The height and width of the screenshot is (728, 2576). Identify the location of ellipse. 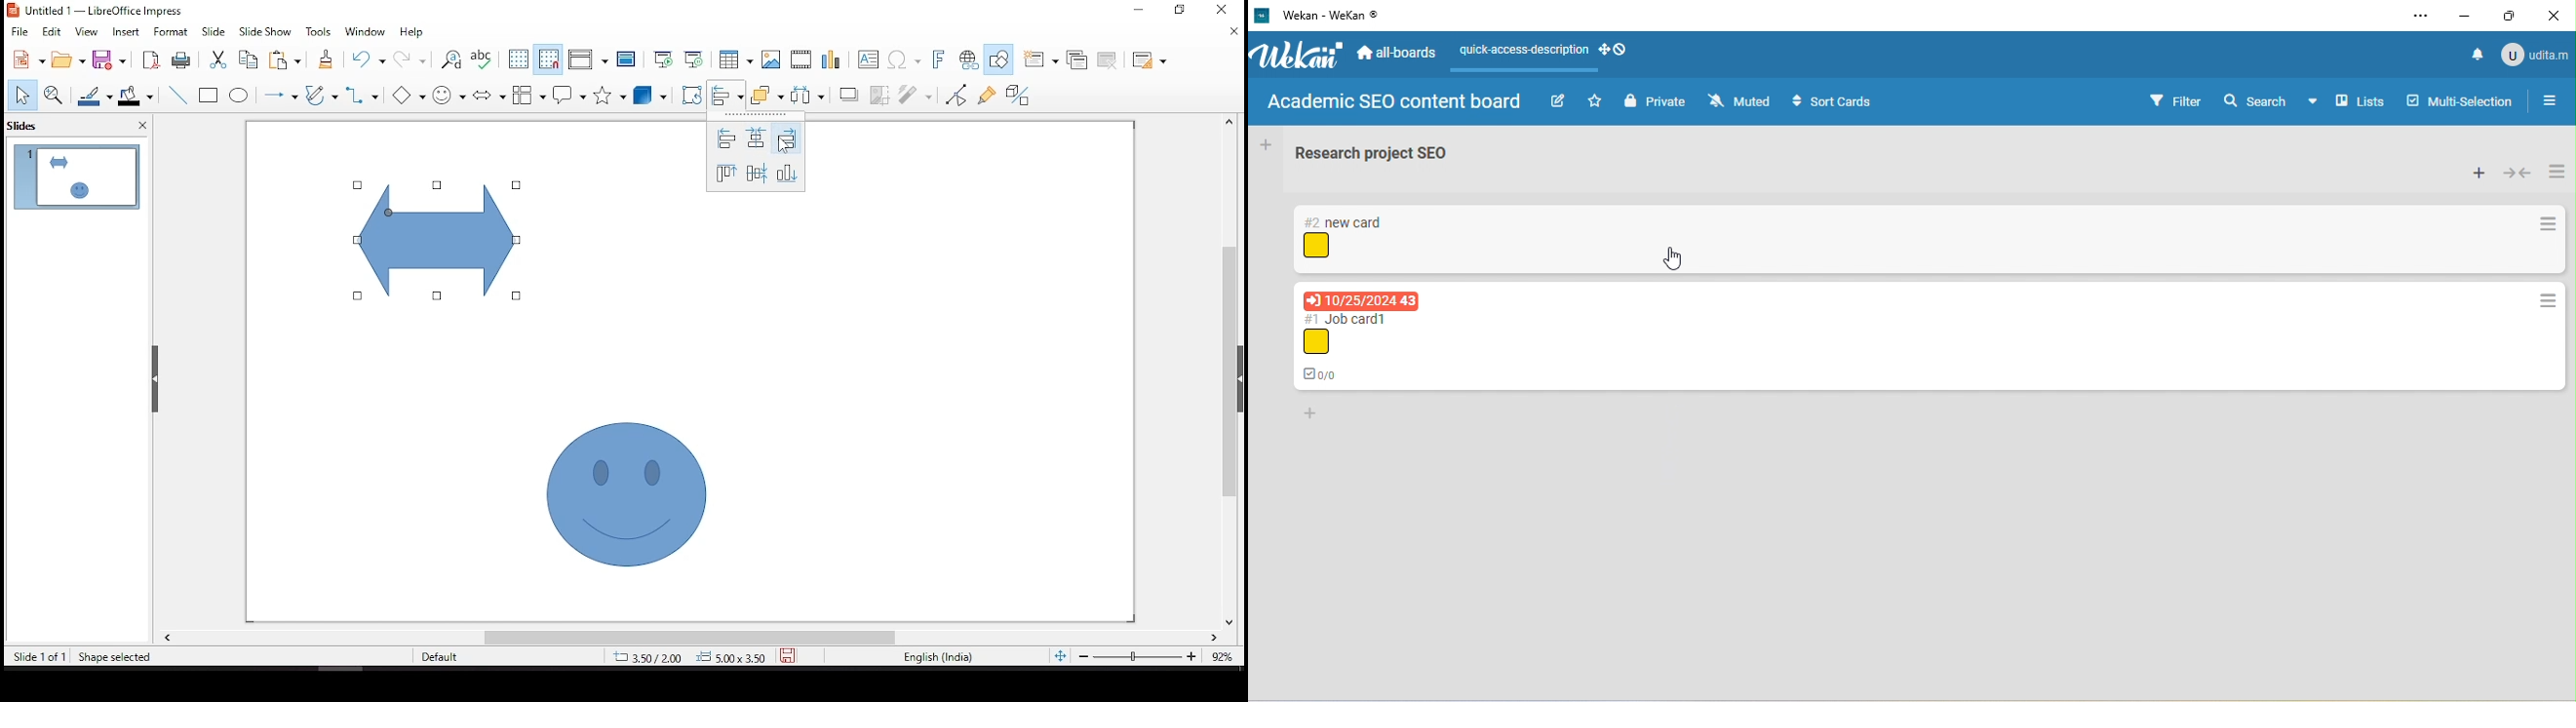
(241, 98).